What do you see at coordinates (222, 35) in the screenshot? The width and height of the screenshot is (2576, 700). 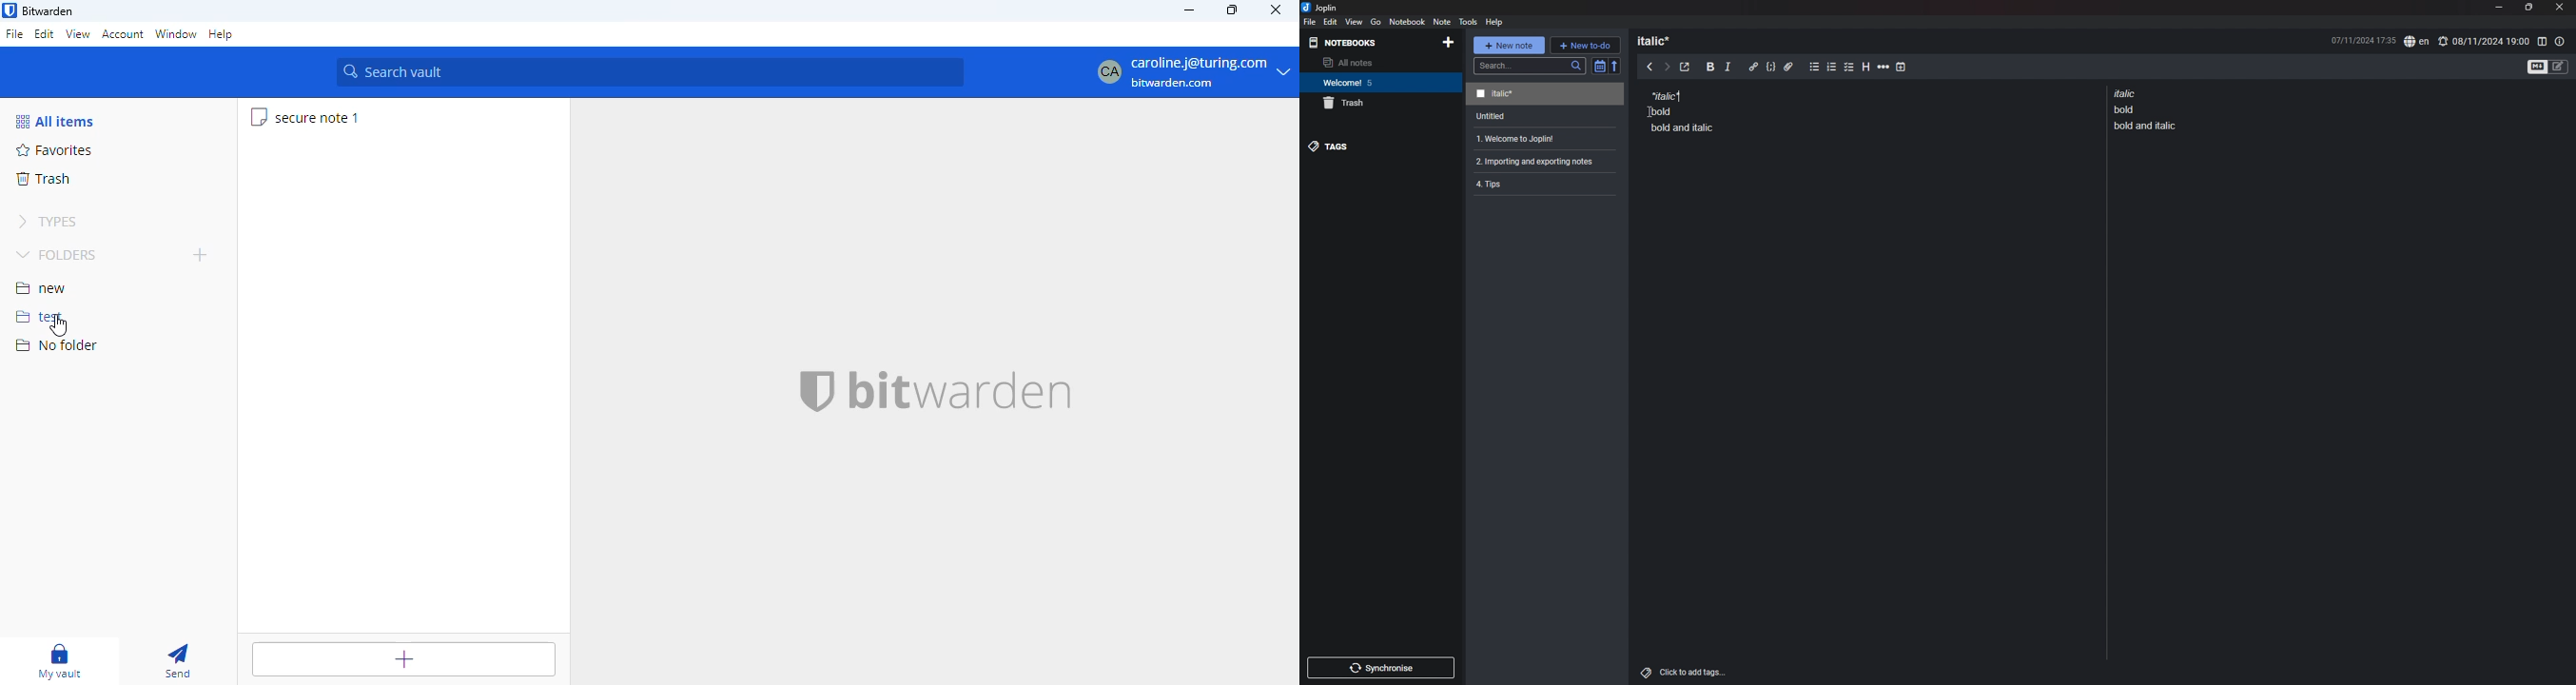 I see `help` at bounding box center [222, 35].